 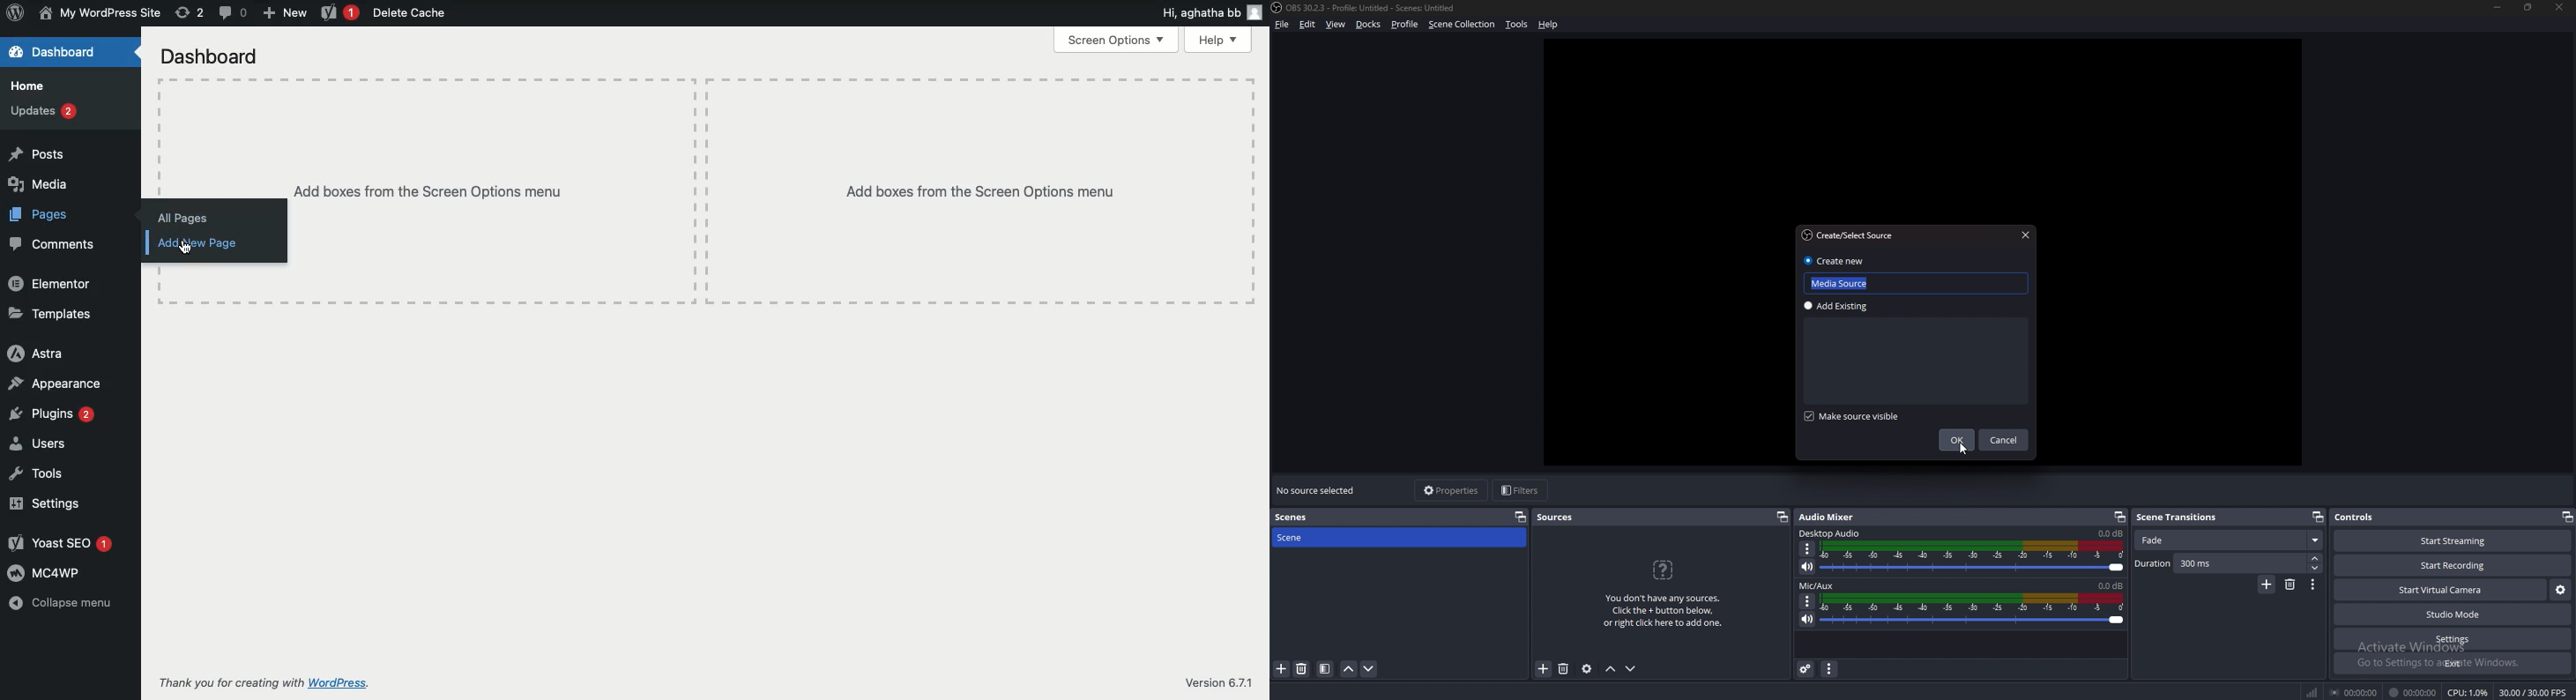 What do you see at coordinates (1782, 518) in the screenshot?
I see `Pop out` at bounding box center [1782, 518].